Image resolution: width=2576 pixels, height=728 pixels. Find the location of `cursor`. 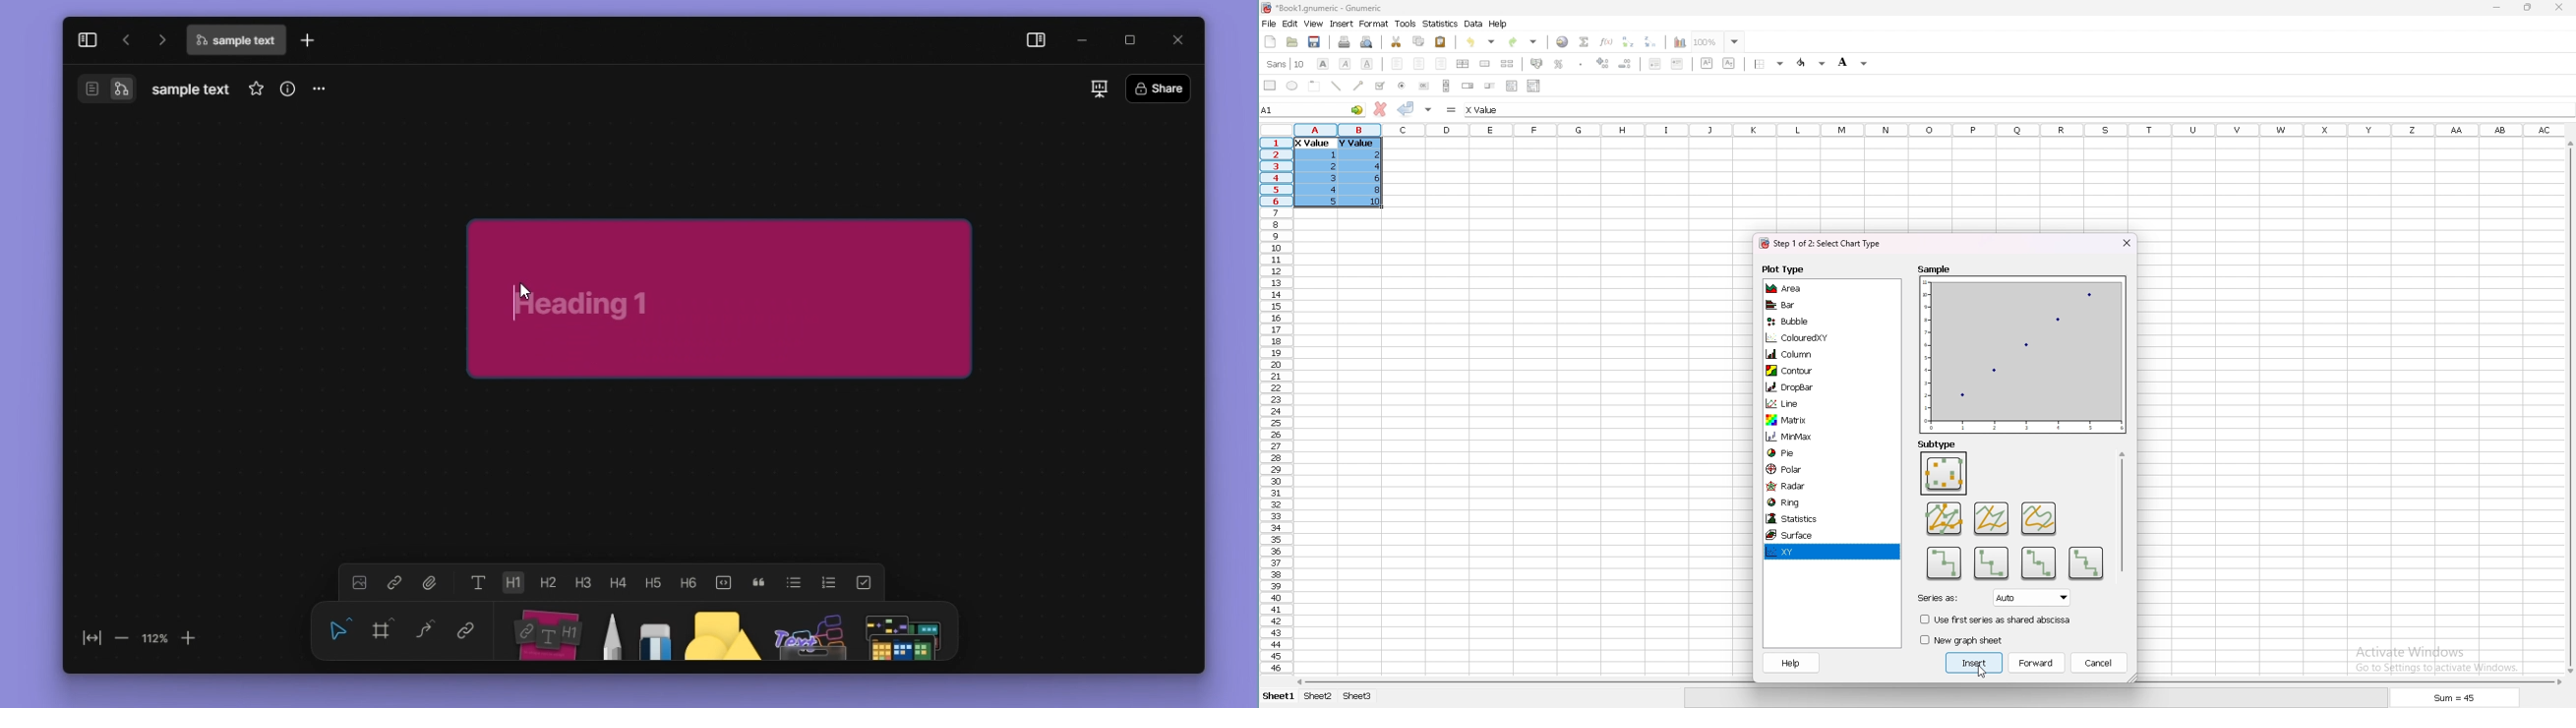

cursor is located at coordinates (1984, 673).